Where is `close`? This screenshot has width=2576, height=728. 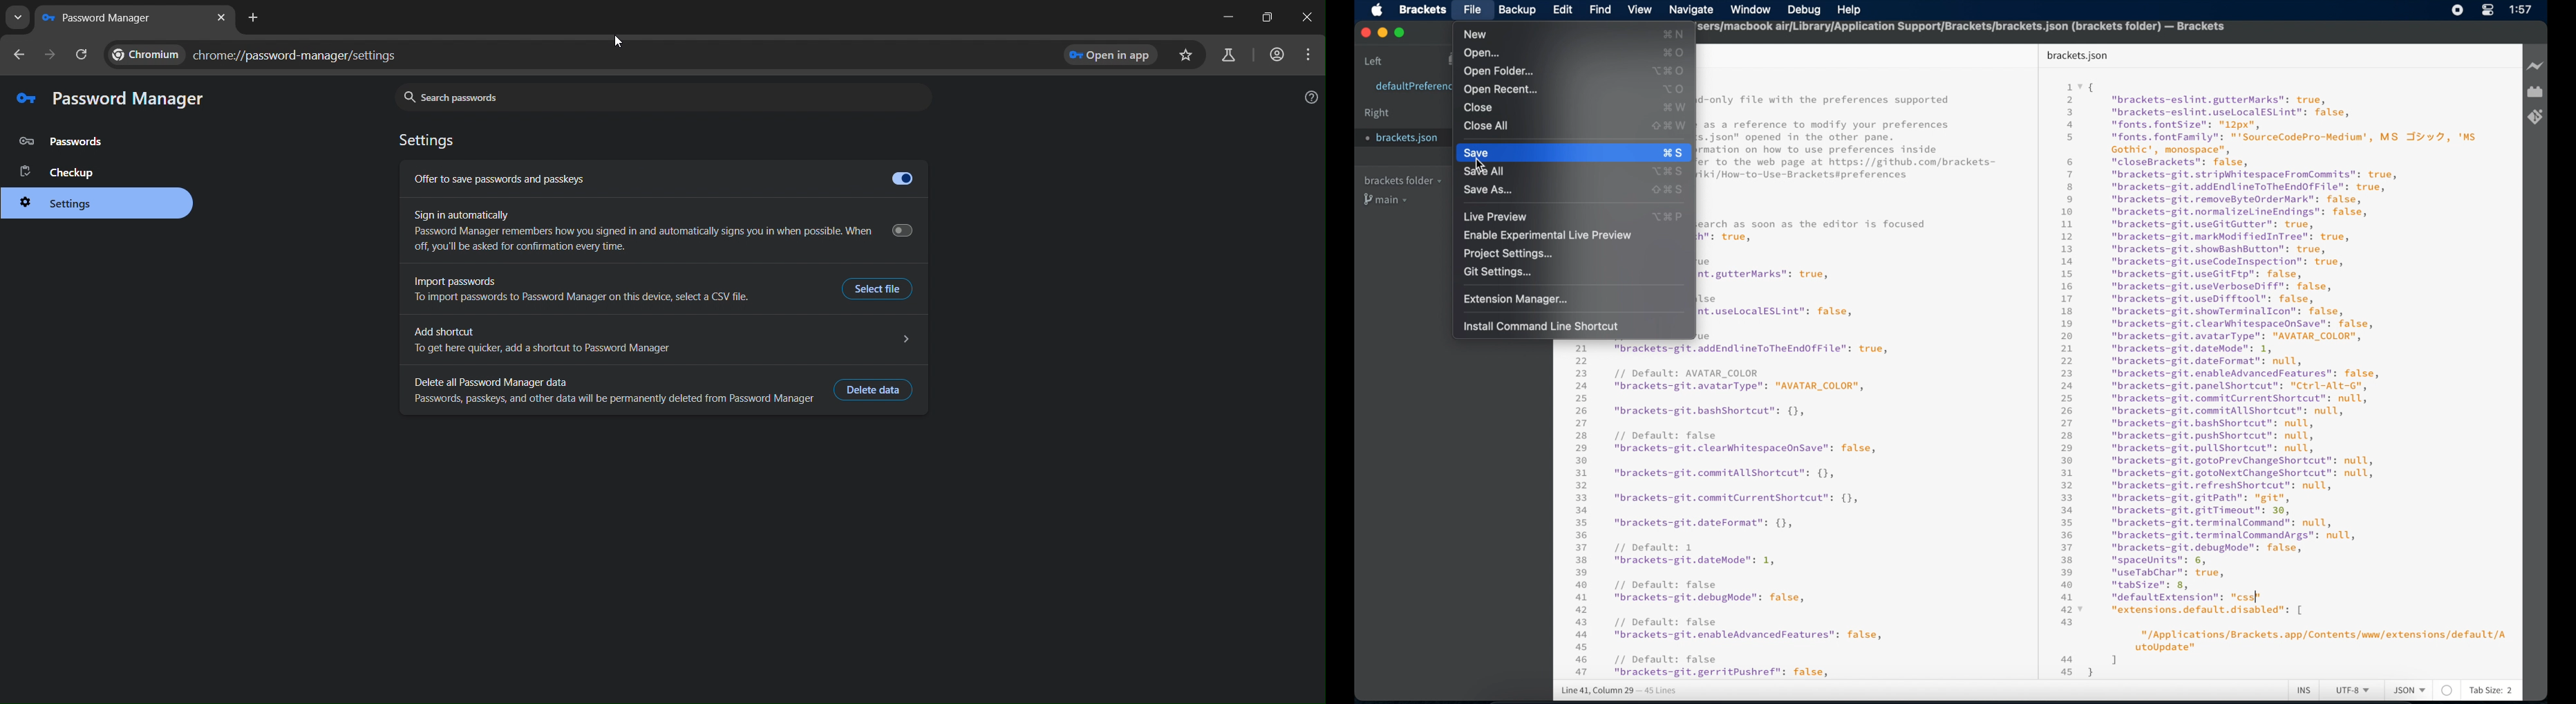 close is located at coordinates (1477, 108).